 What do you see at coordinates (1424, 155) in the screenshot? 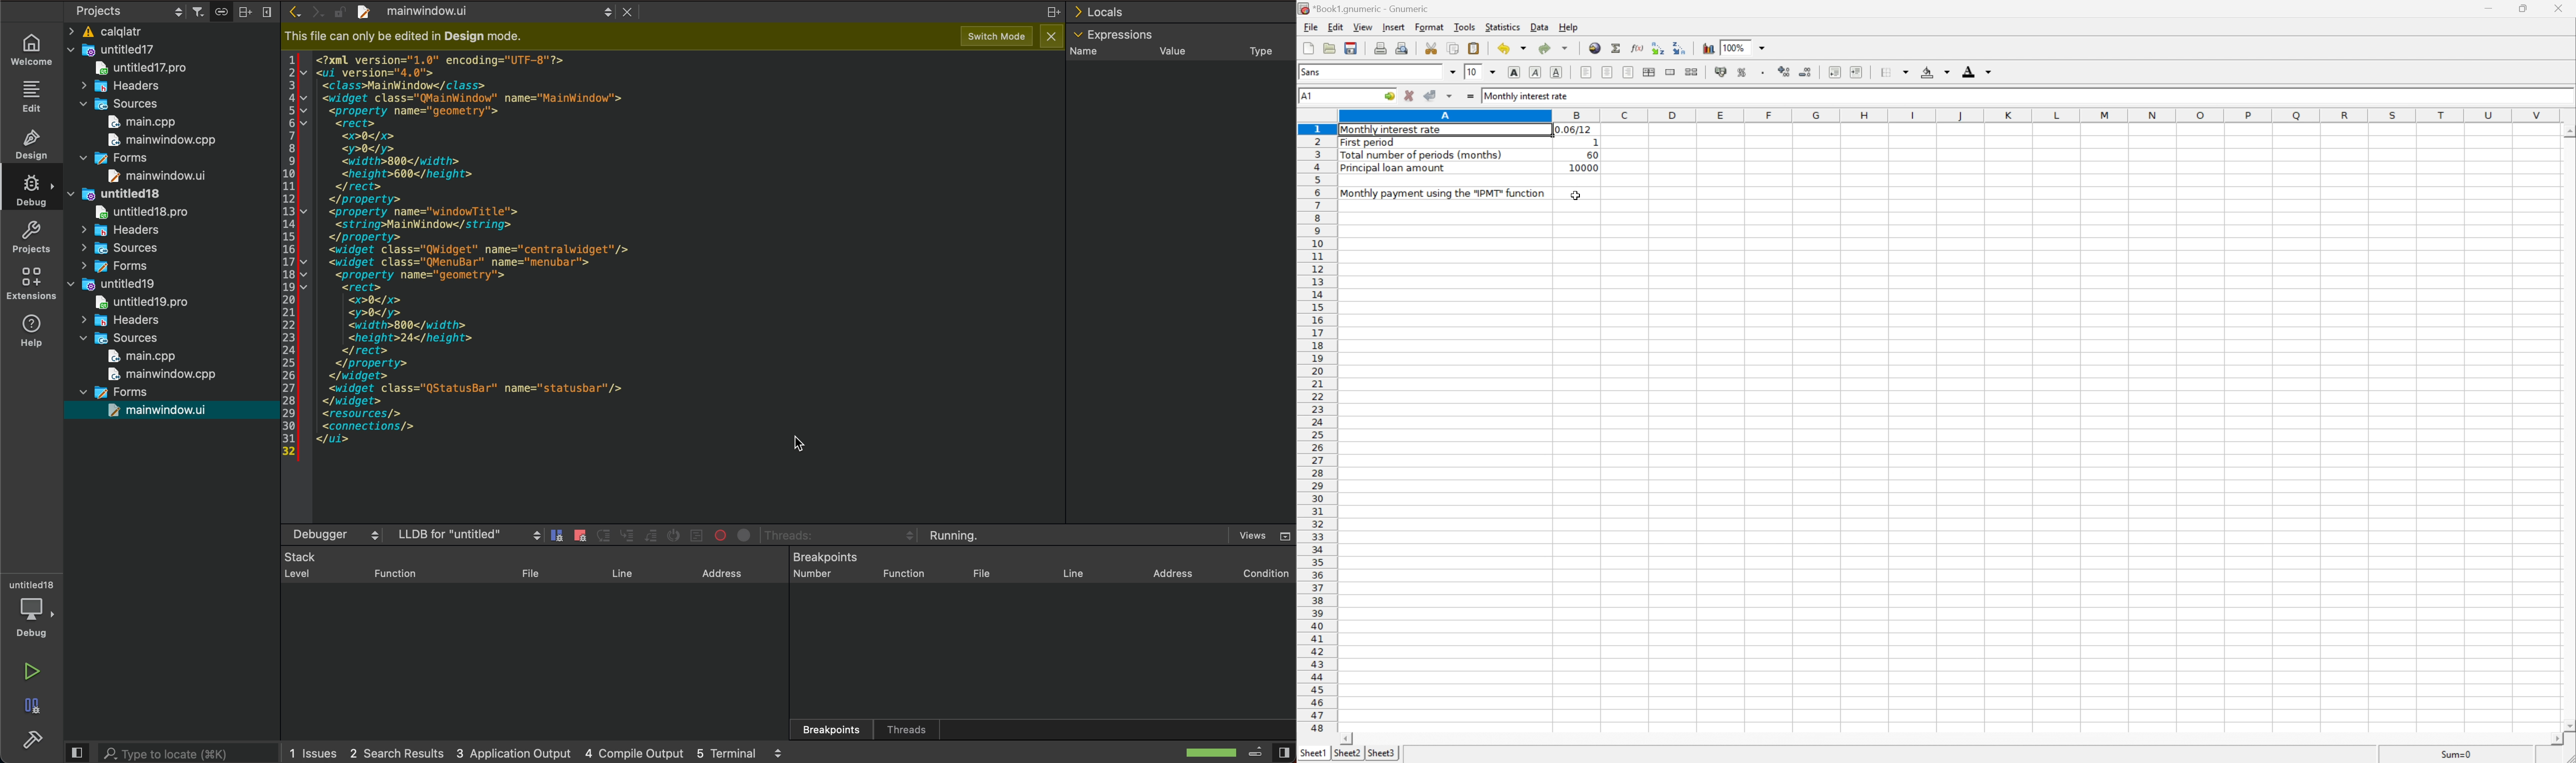
I see `Total number of periods (months)` at bounding box center [1424, 155].